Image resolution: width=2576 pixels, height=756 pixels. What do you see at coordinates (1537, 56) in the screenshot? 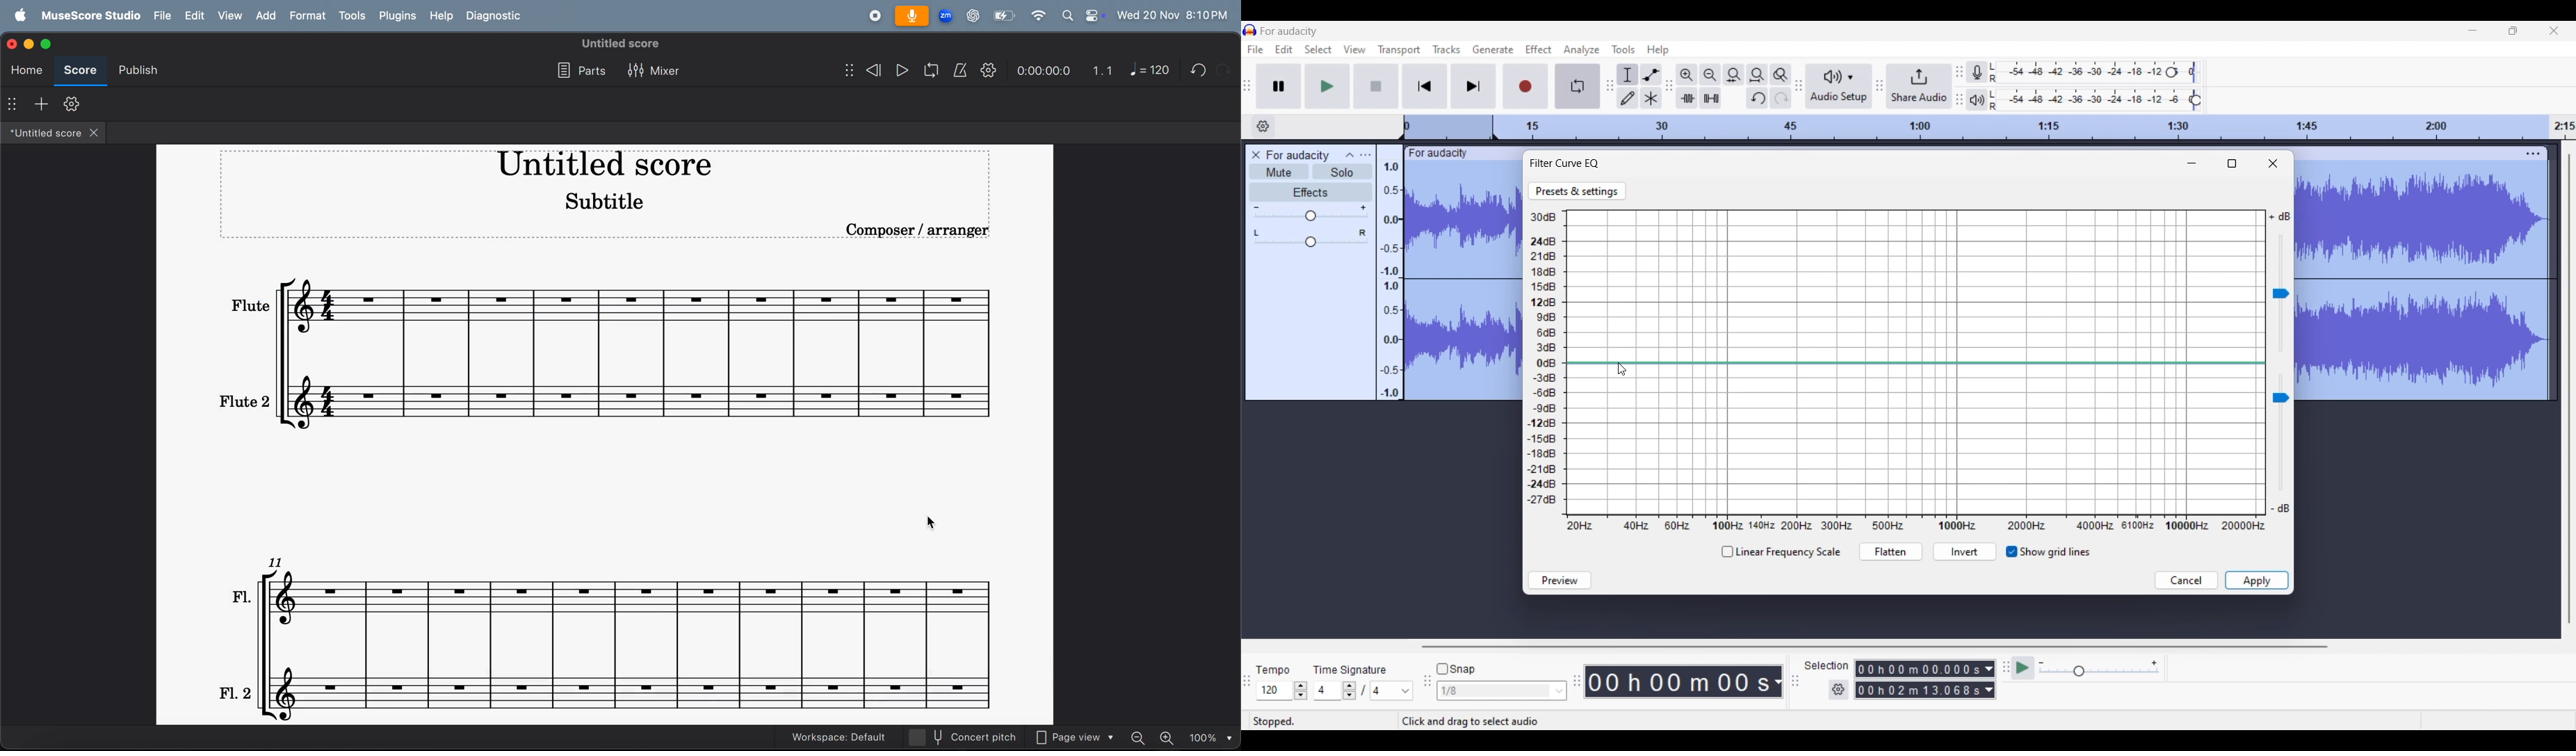
I see `Cursor clicking on Effect menu` at bounding box center [1537, 56].